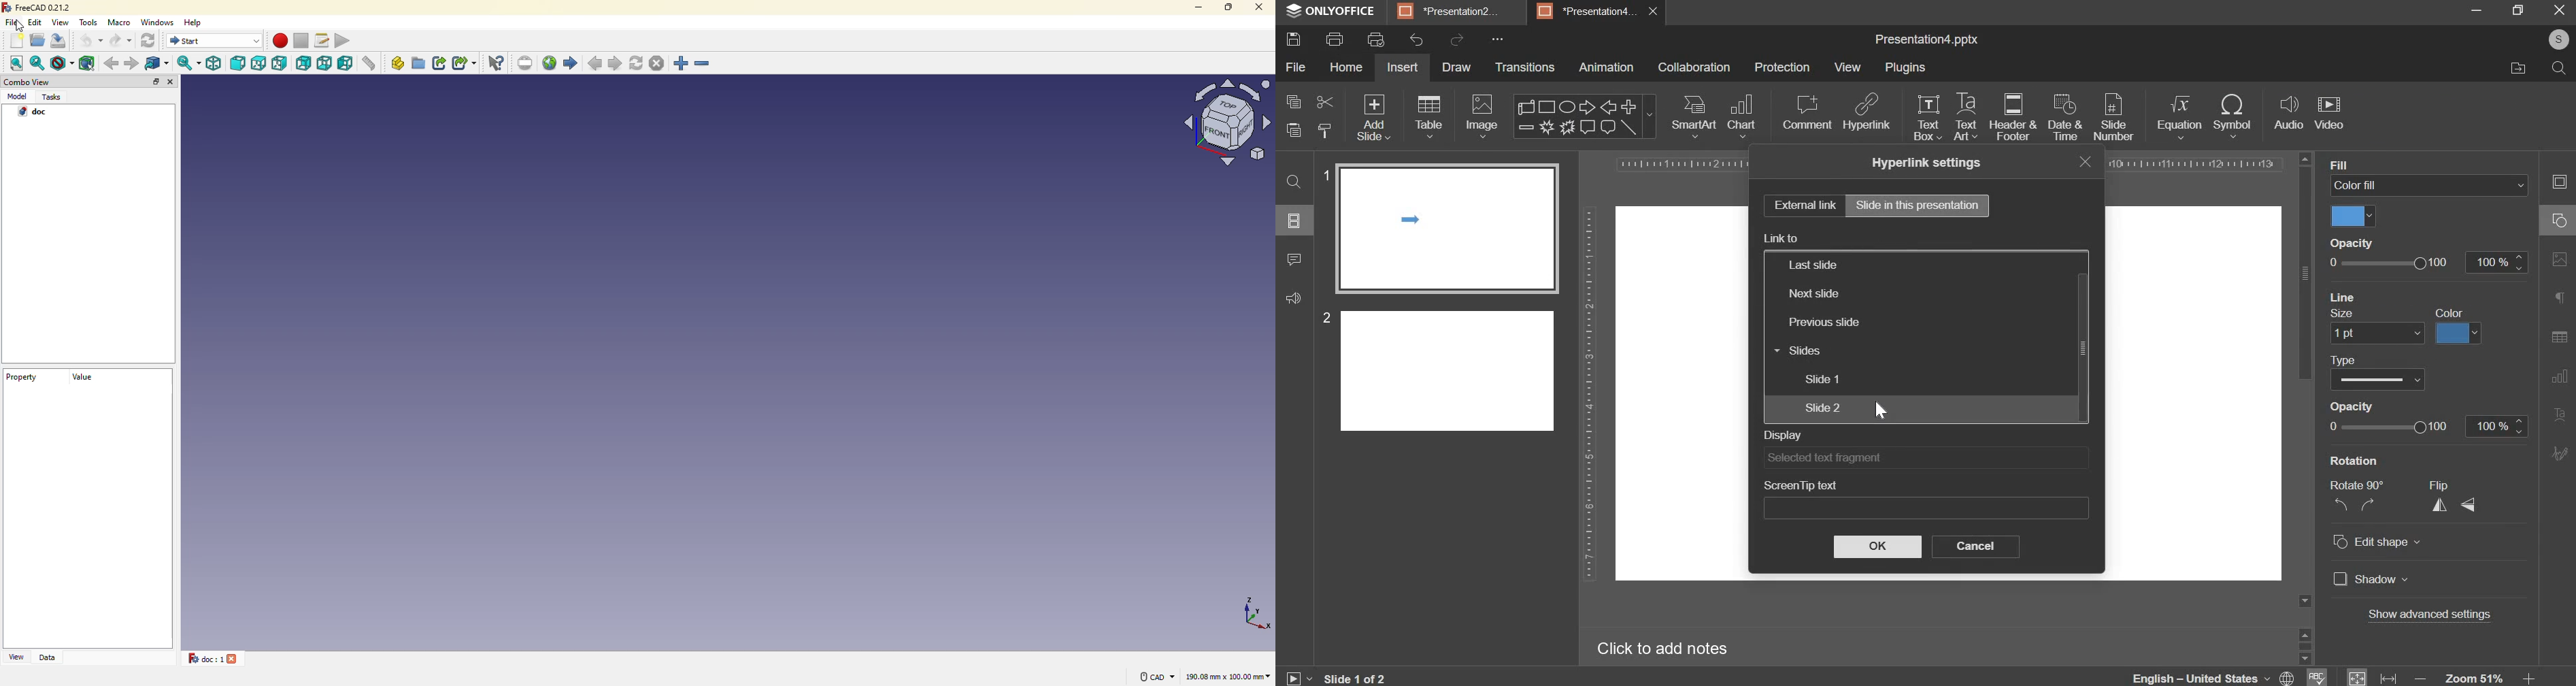  Describe the element at coordinates (1881, 412) in the screenshot. I see `Cursor` at that location.